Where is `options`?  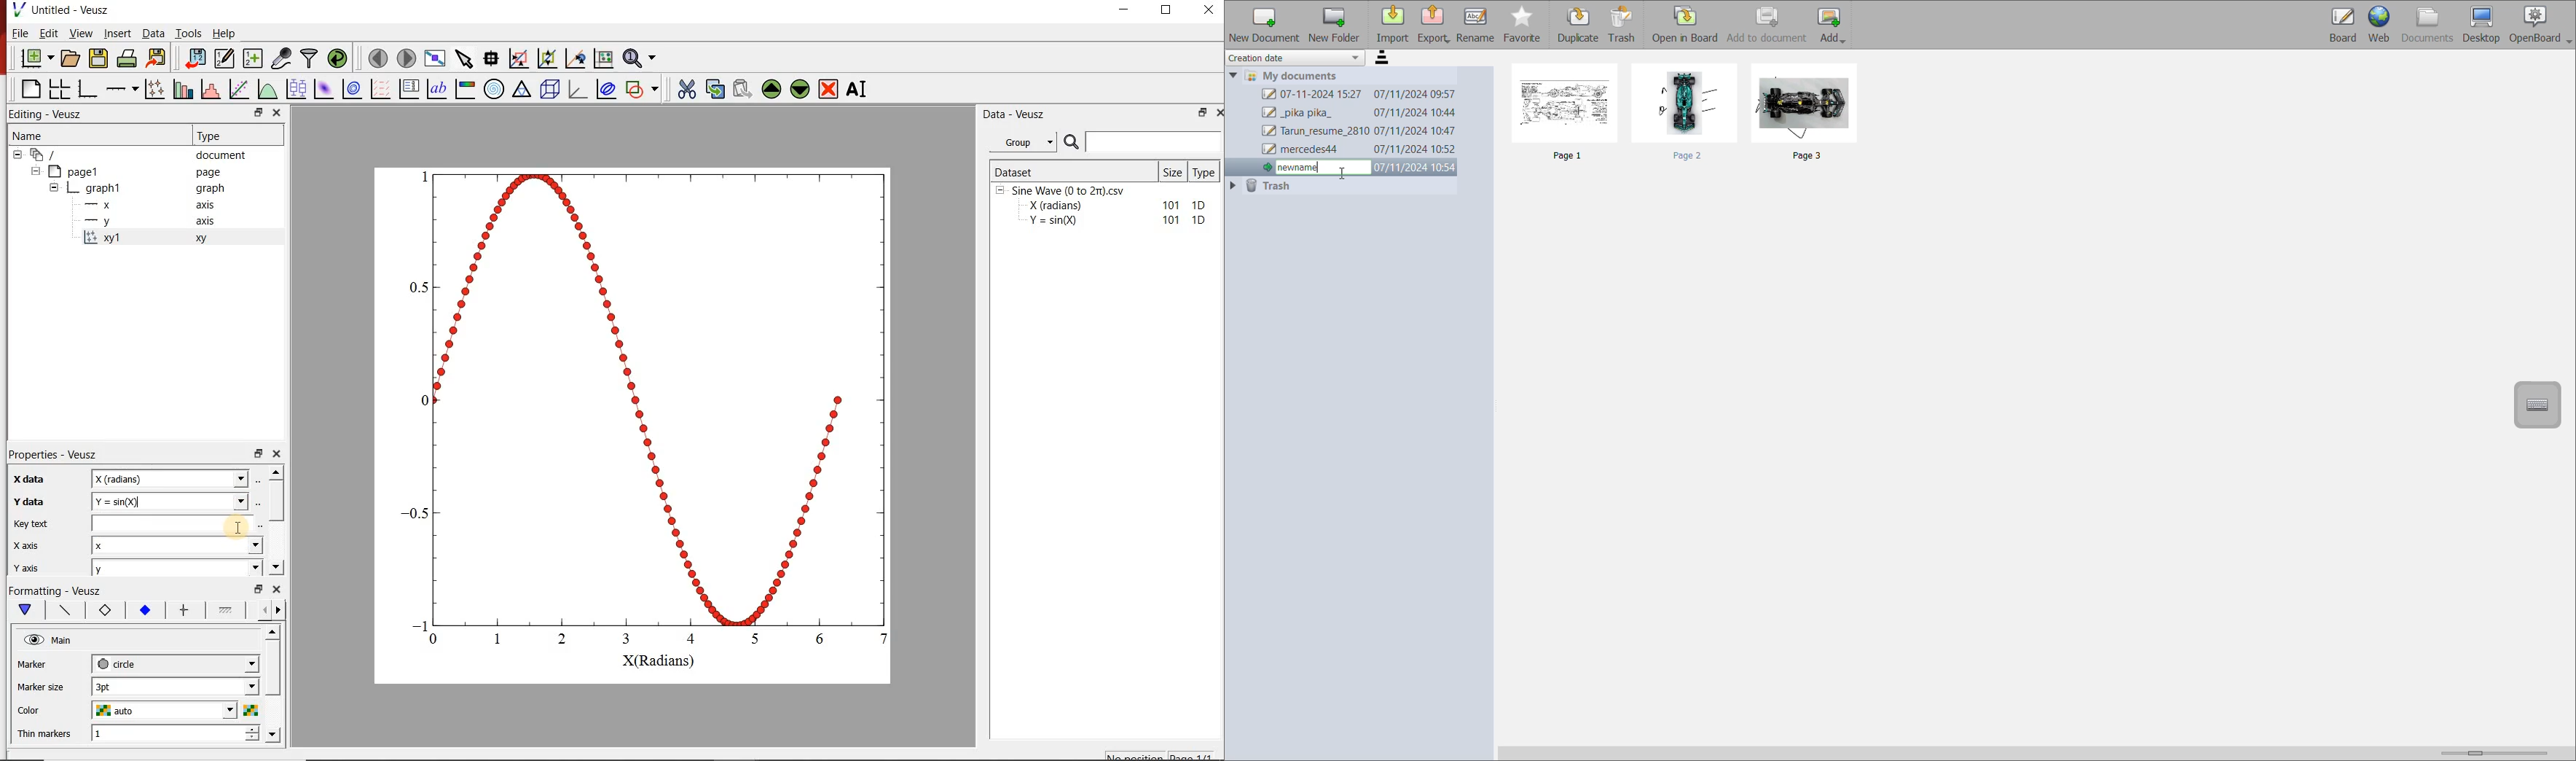 options is located at coordinates (62, 609).